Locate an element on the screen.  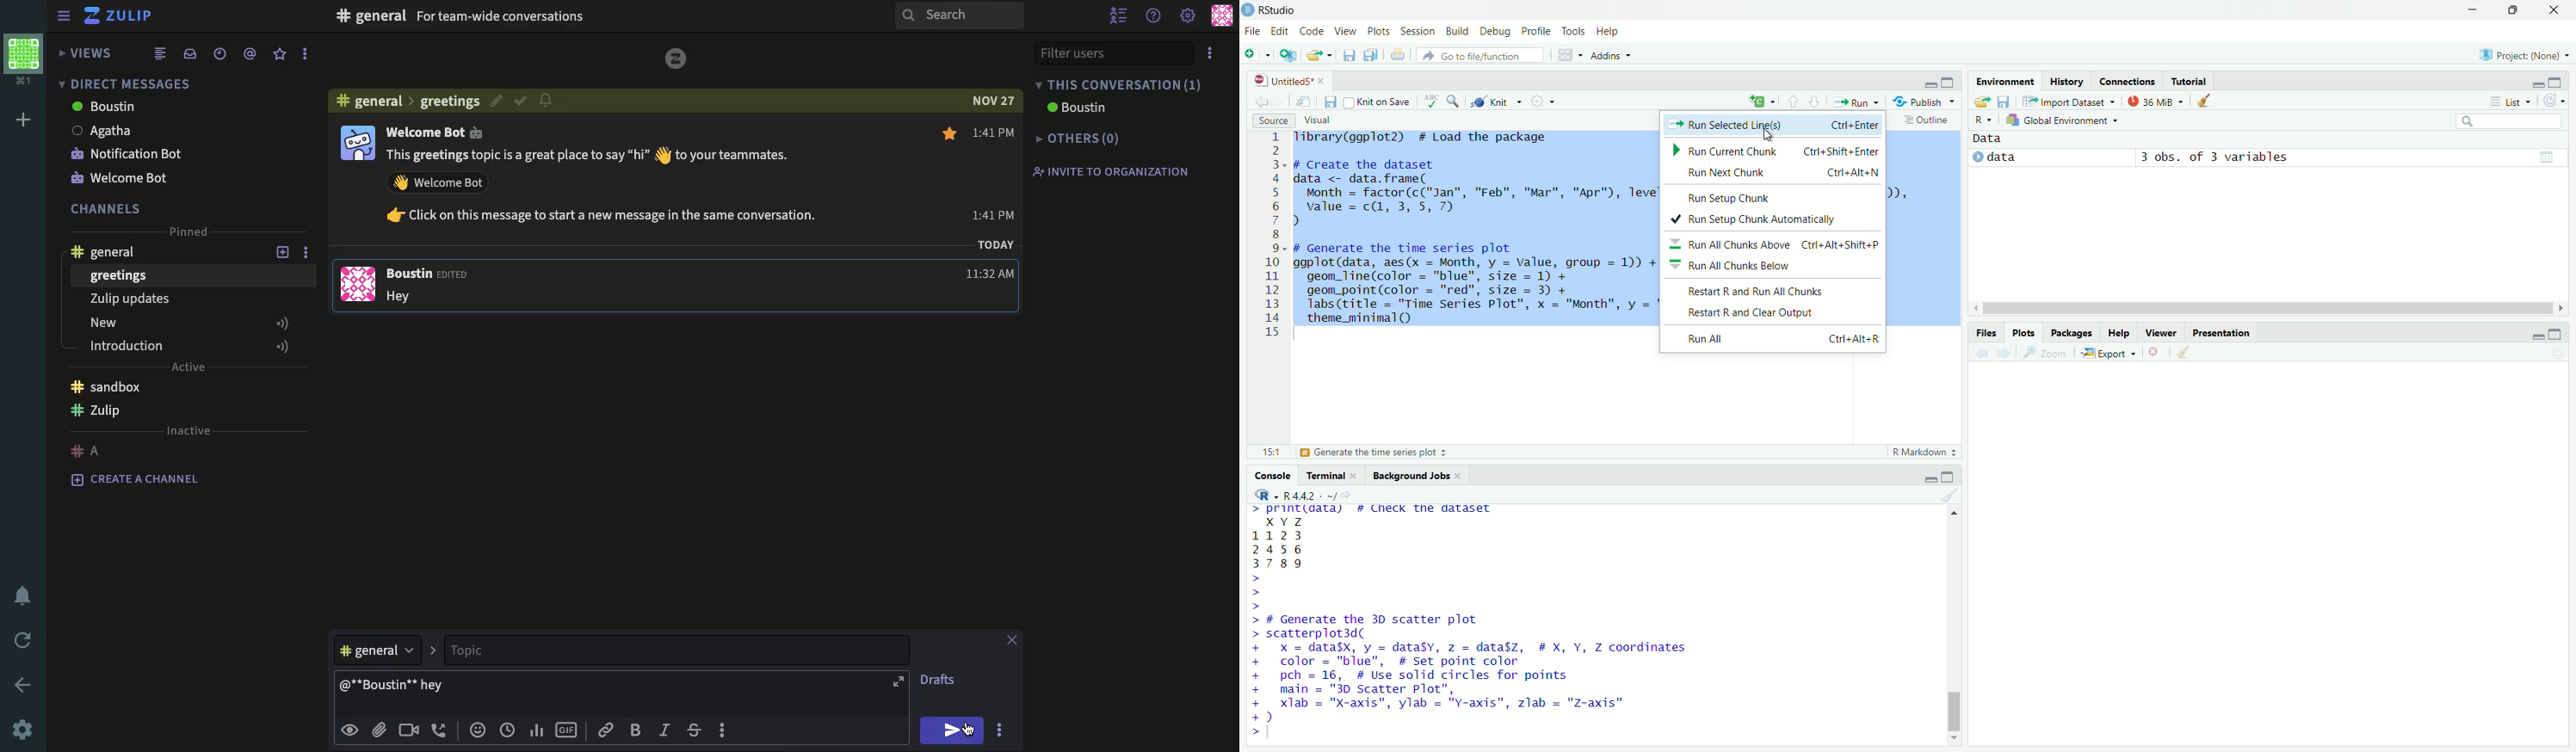
options is located at coordinates (1212, 52).